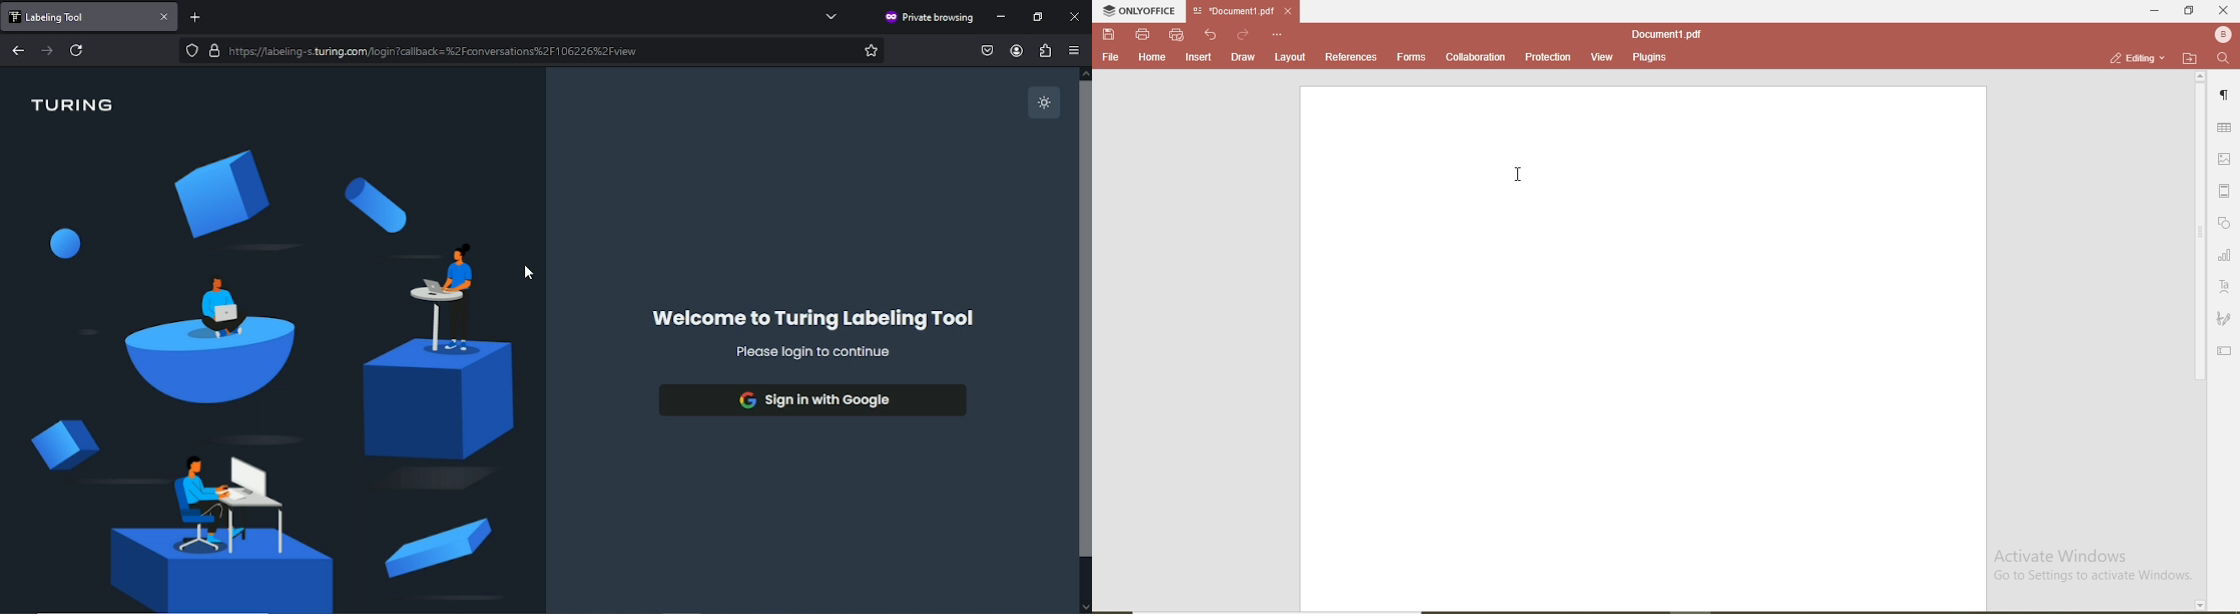 Image resolution: width=2240 pixels, height=616 pixels. What do you see at coordinates (2227, 94) in the screenshot?
I see `paragraph` at bounding box center [2227, 94].